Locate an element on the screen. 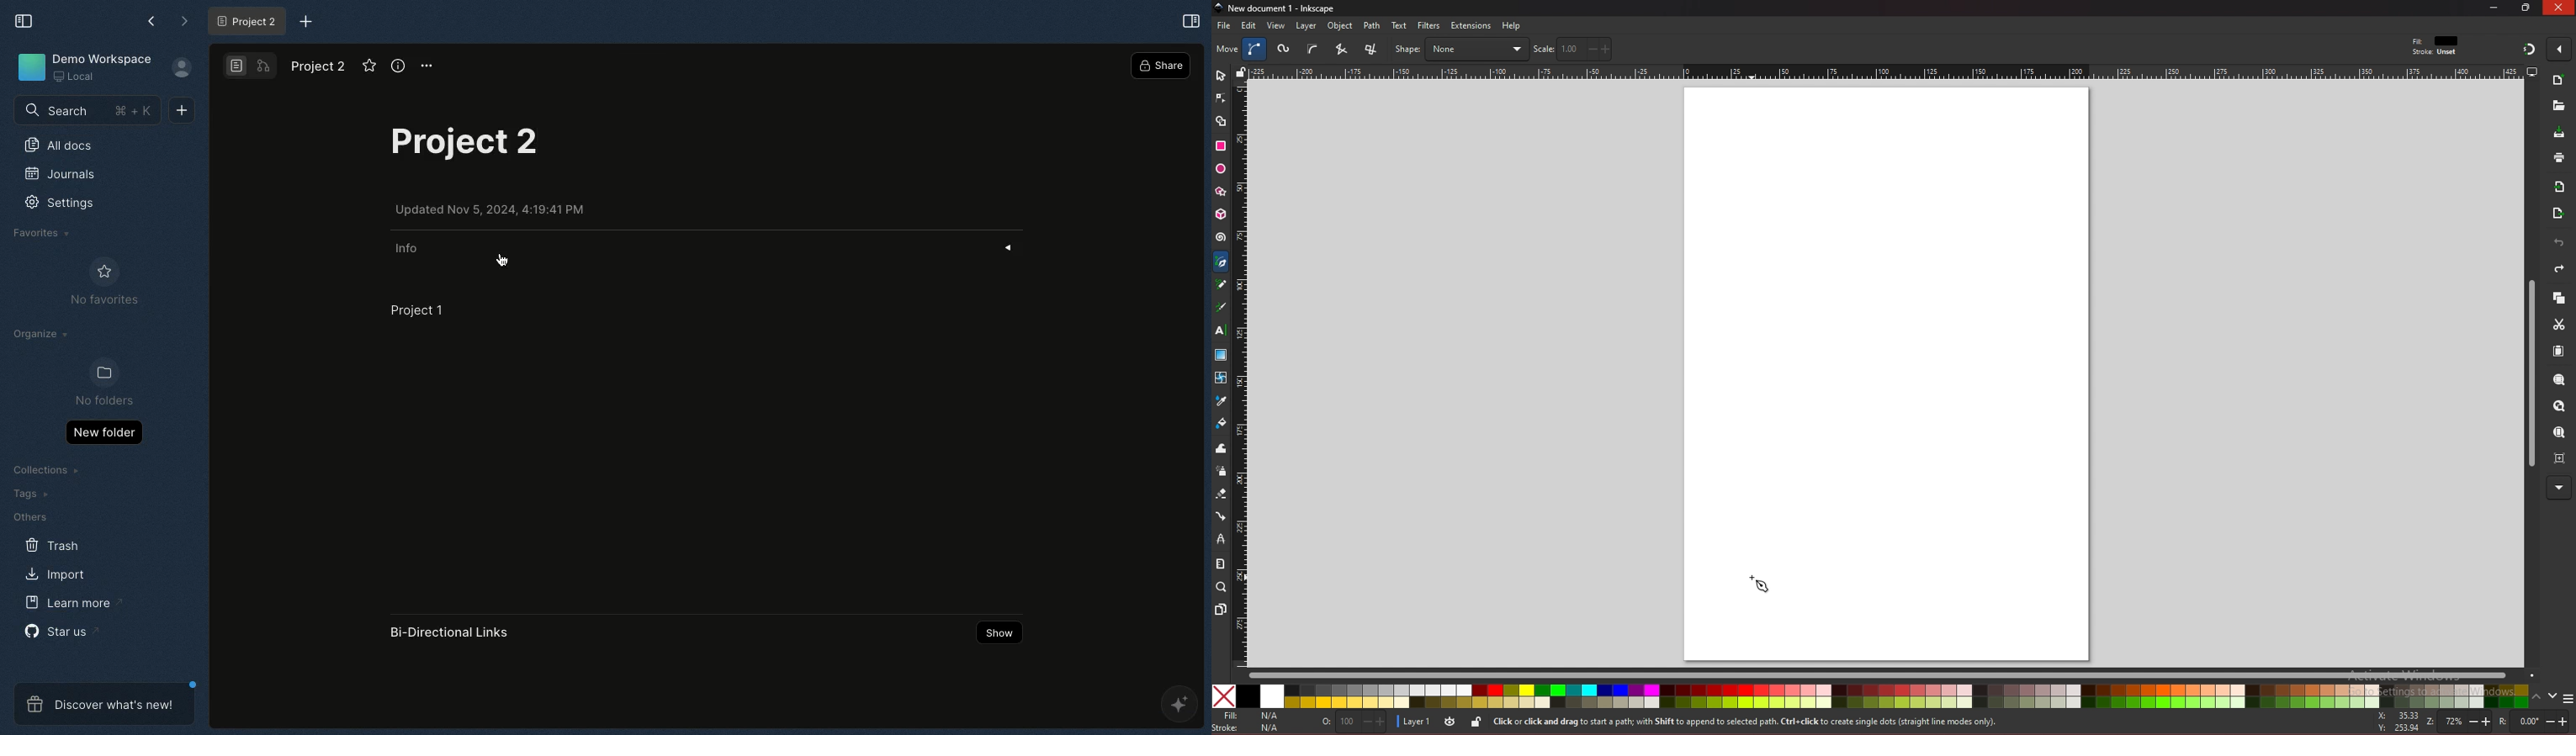  stroke is located at coordinates (1249, 728).